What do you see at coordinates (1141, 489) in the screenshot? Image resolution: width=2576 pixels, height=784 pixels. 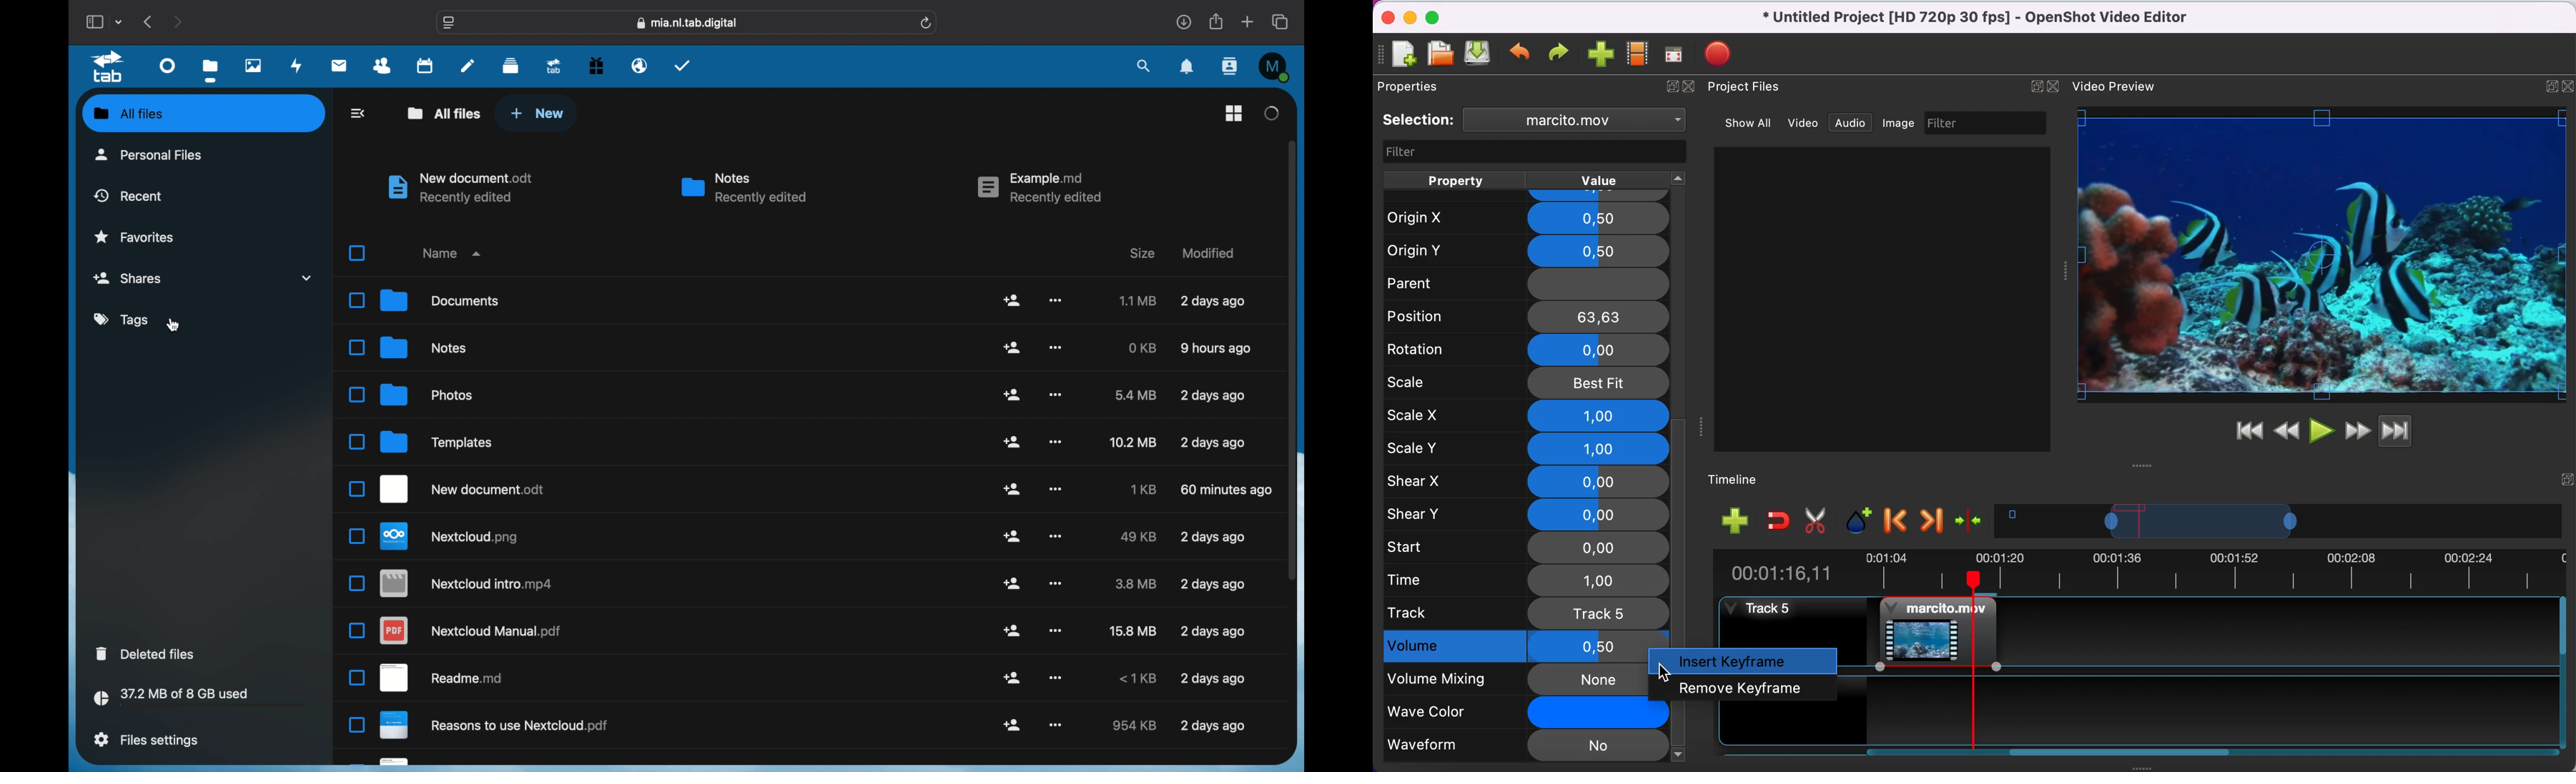 I see `size` at bounding box center [1141, 489].